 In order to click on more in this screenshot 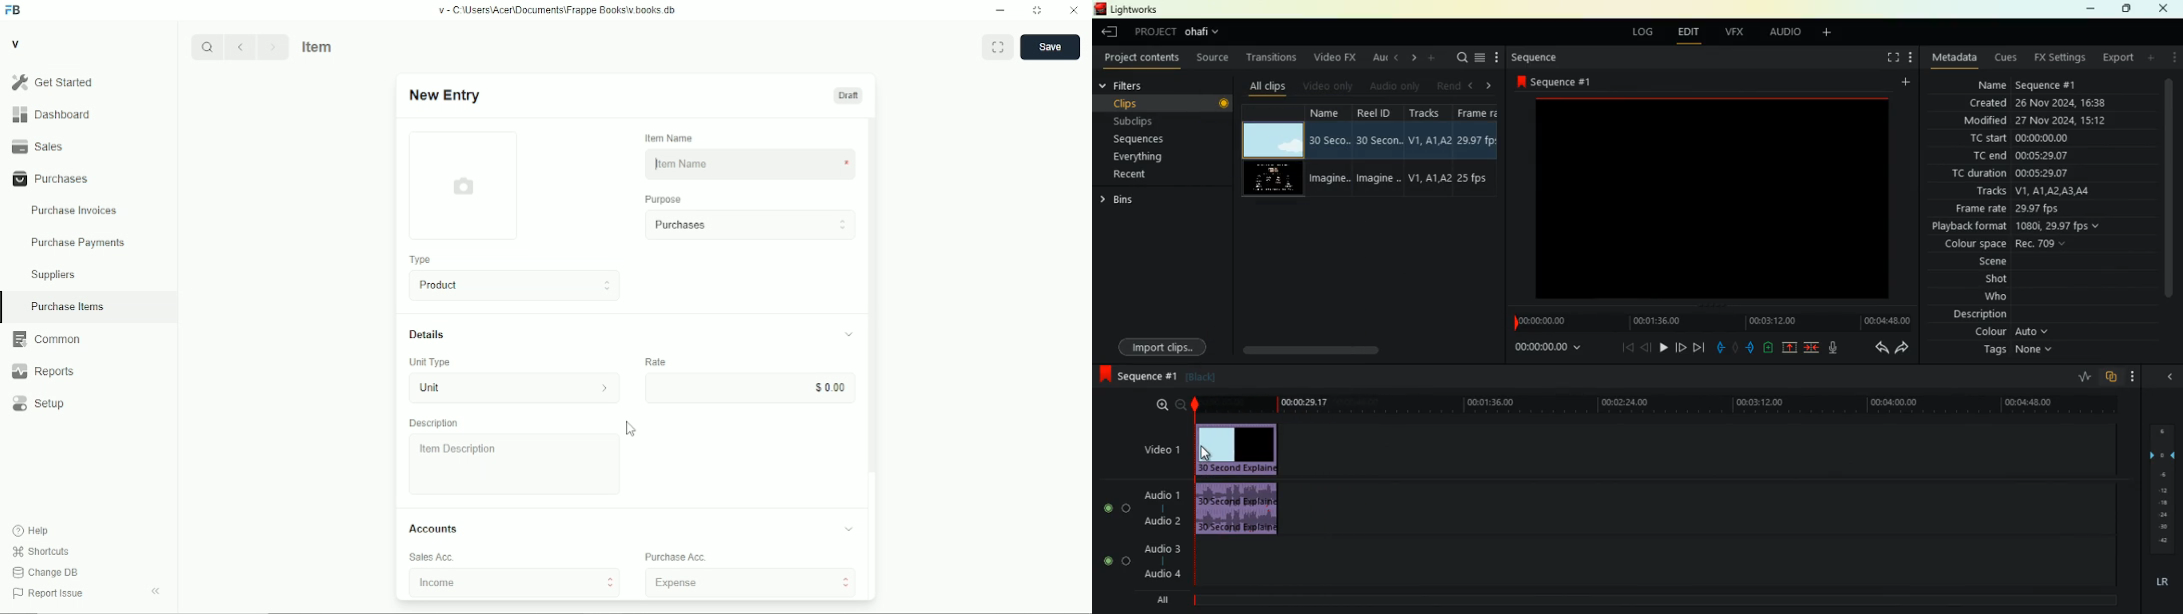, I will do `click(1495, 55)`.